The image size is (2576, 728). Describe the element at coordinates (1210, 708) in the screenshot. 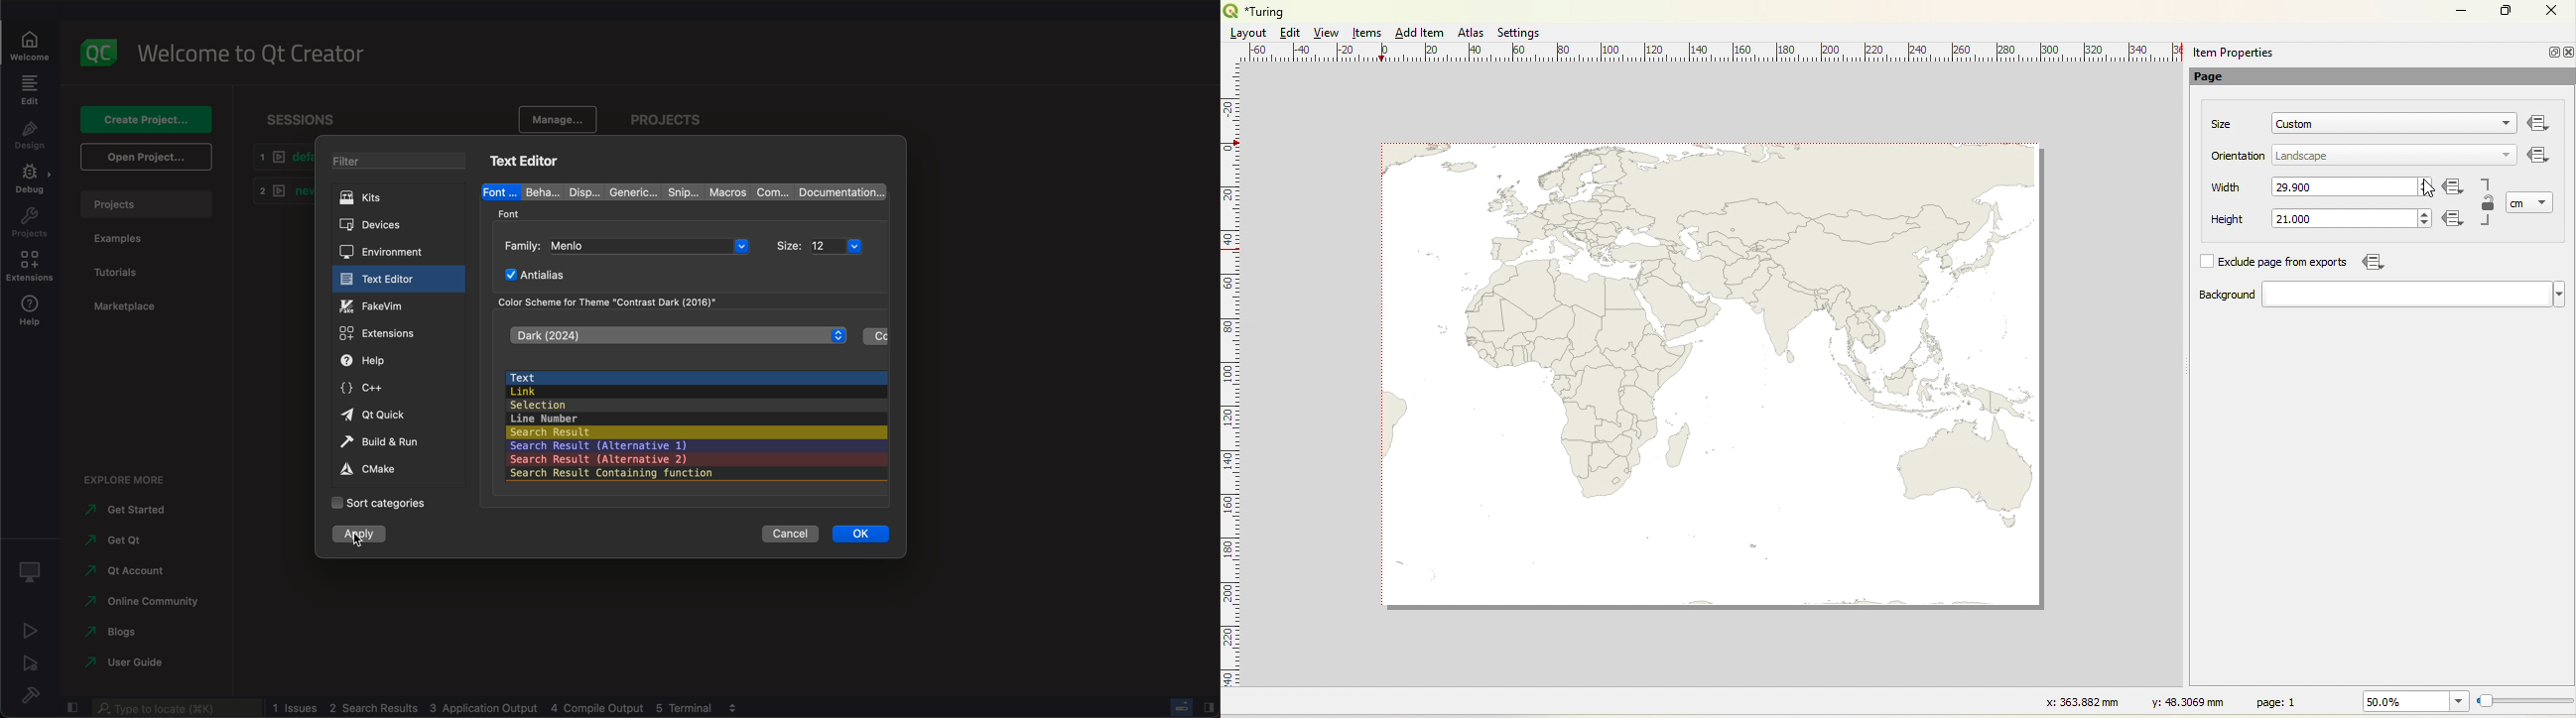

I see `close slidebar` at that location.